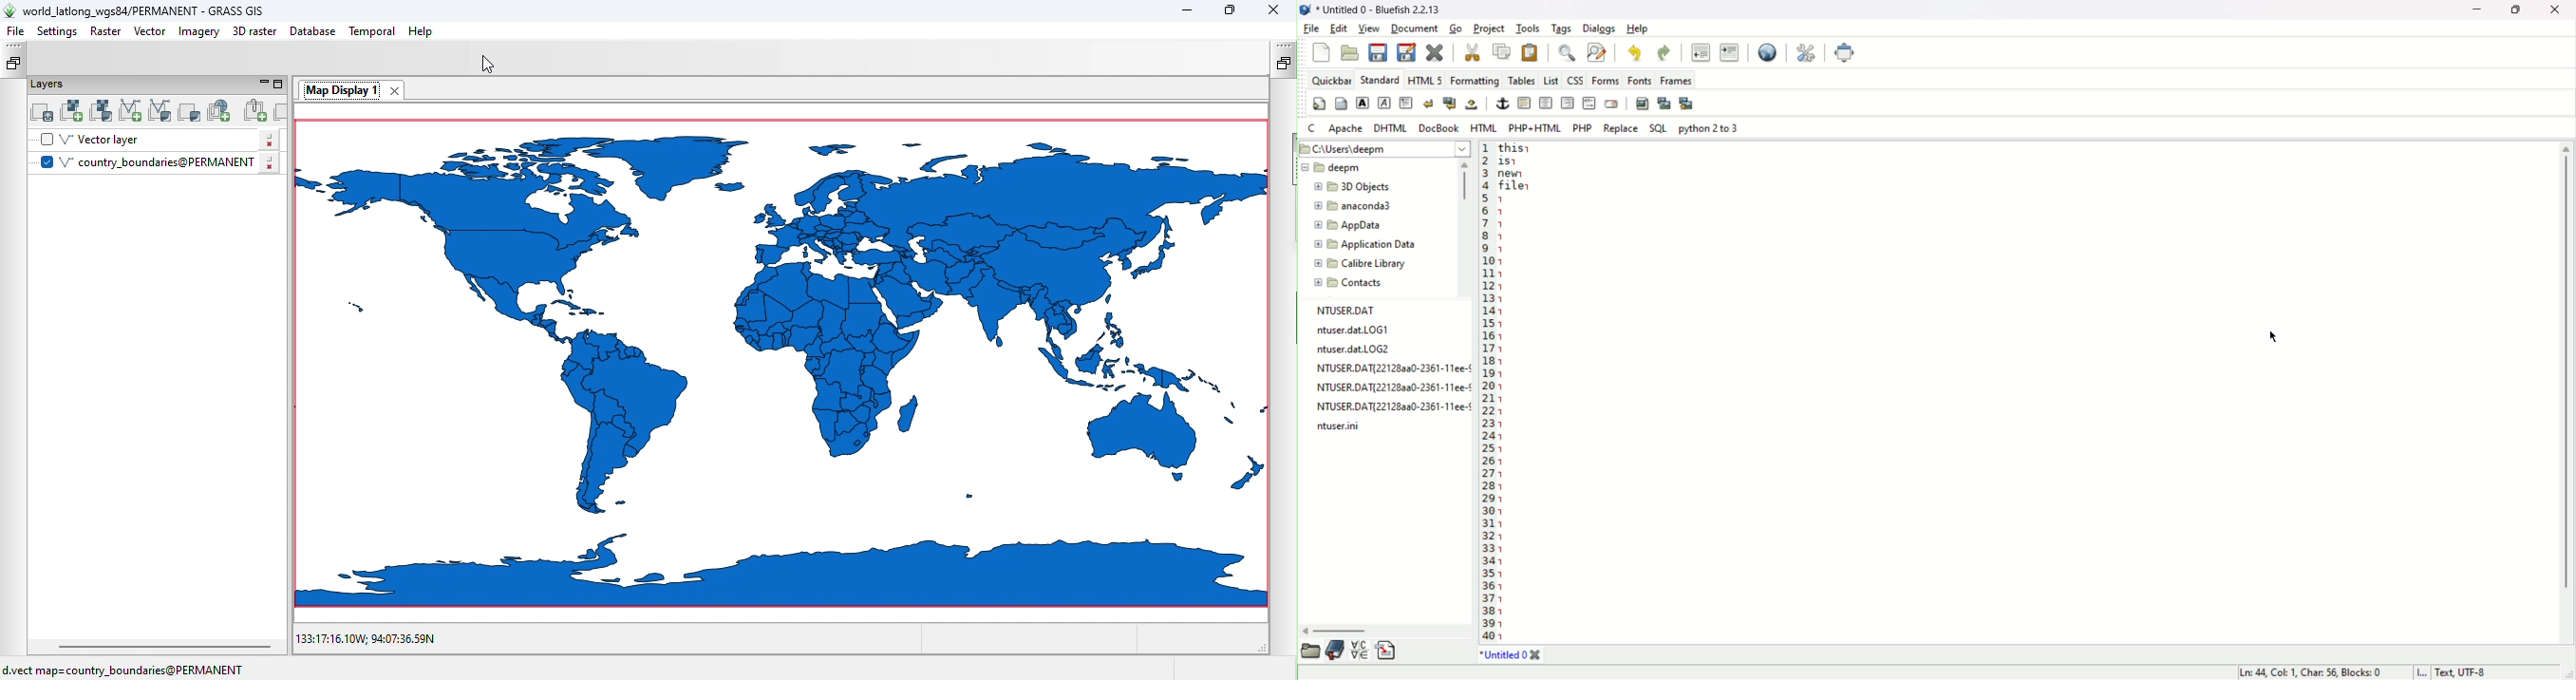 Image resolution: width=2576 pixels, height=700 pixels. Describe the element at coordinates (1406, 52) in the screenshot. I see `save as` at that location.